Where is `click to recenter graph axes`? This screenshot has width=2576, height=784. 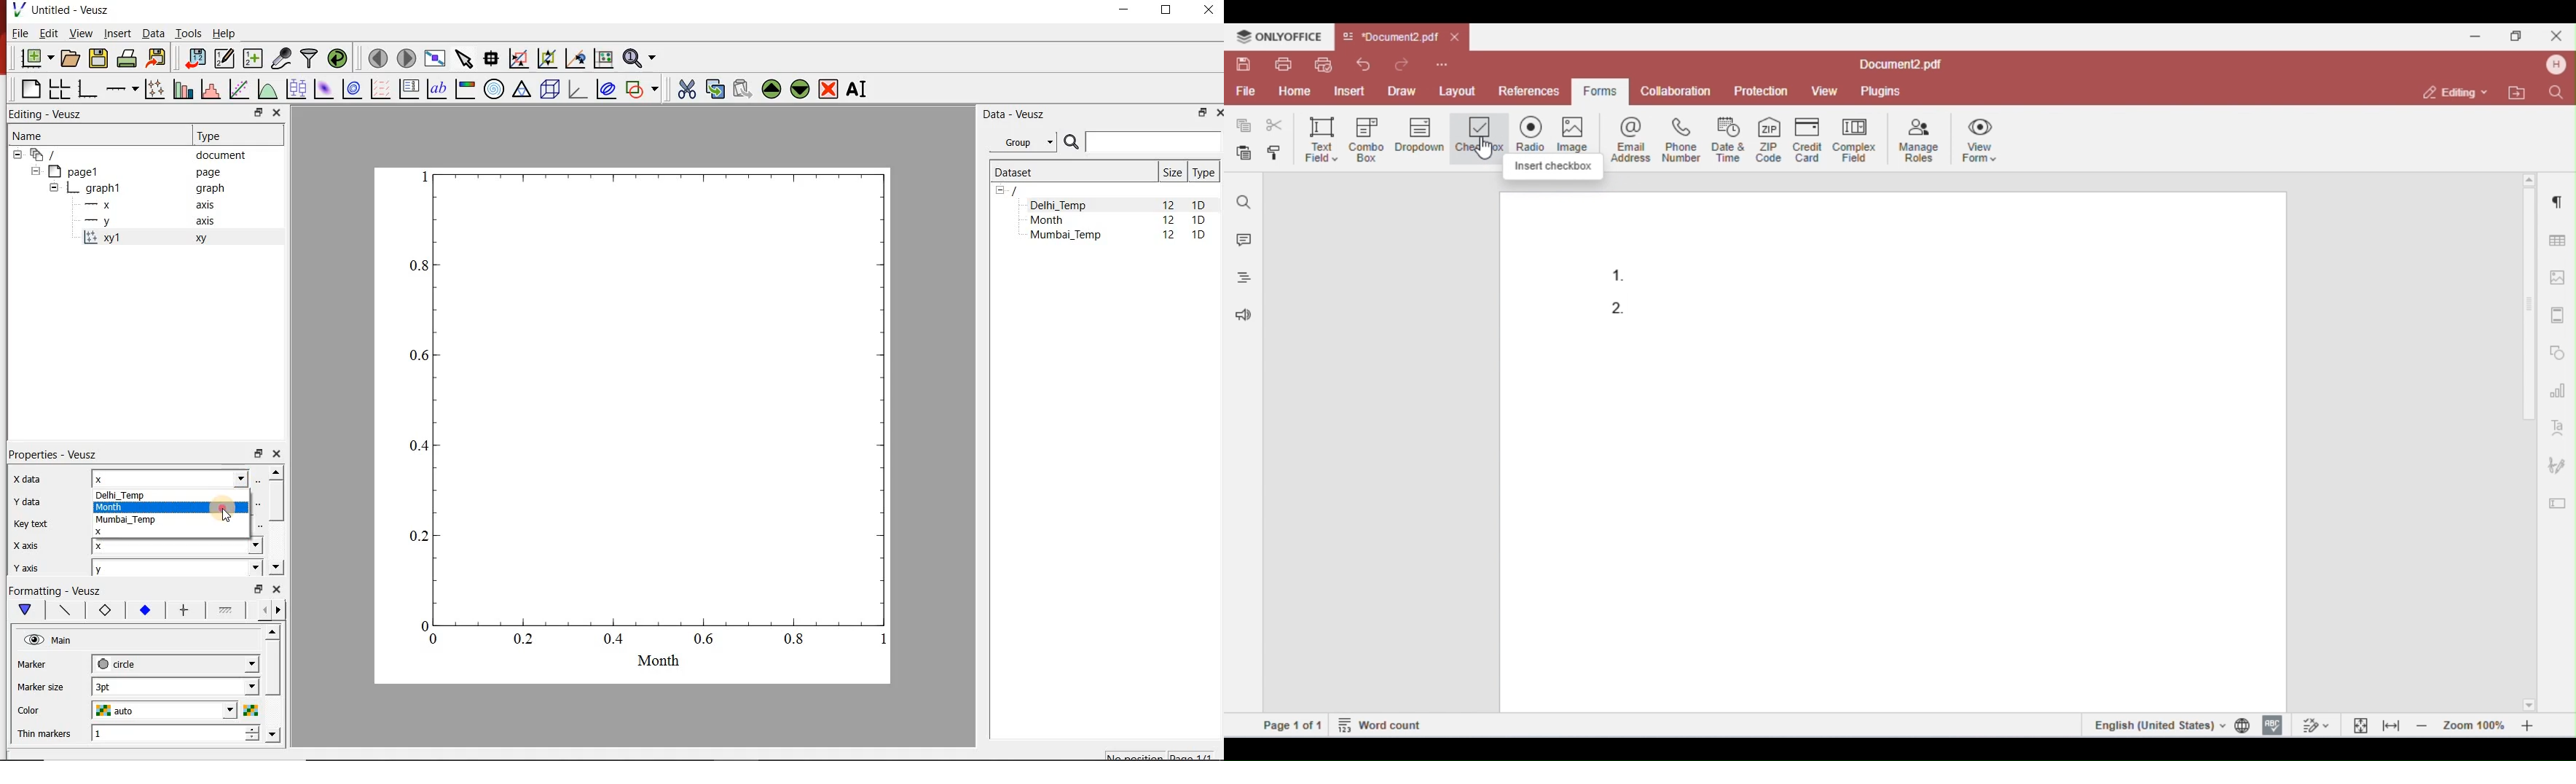
click to recenter graph axes is located at coordinates (575, 59).